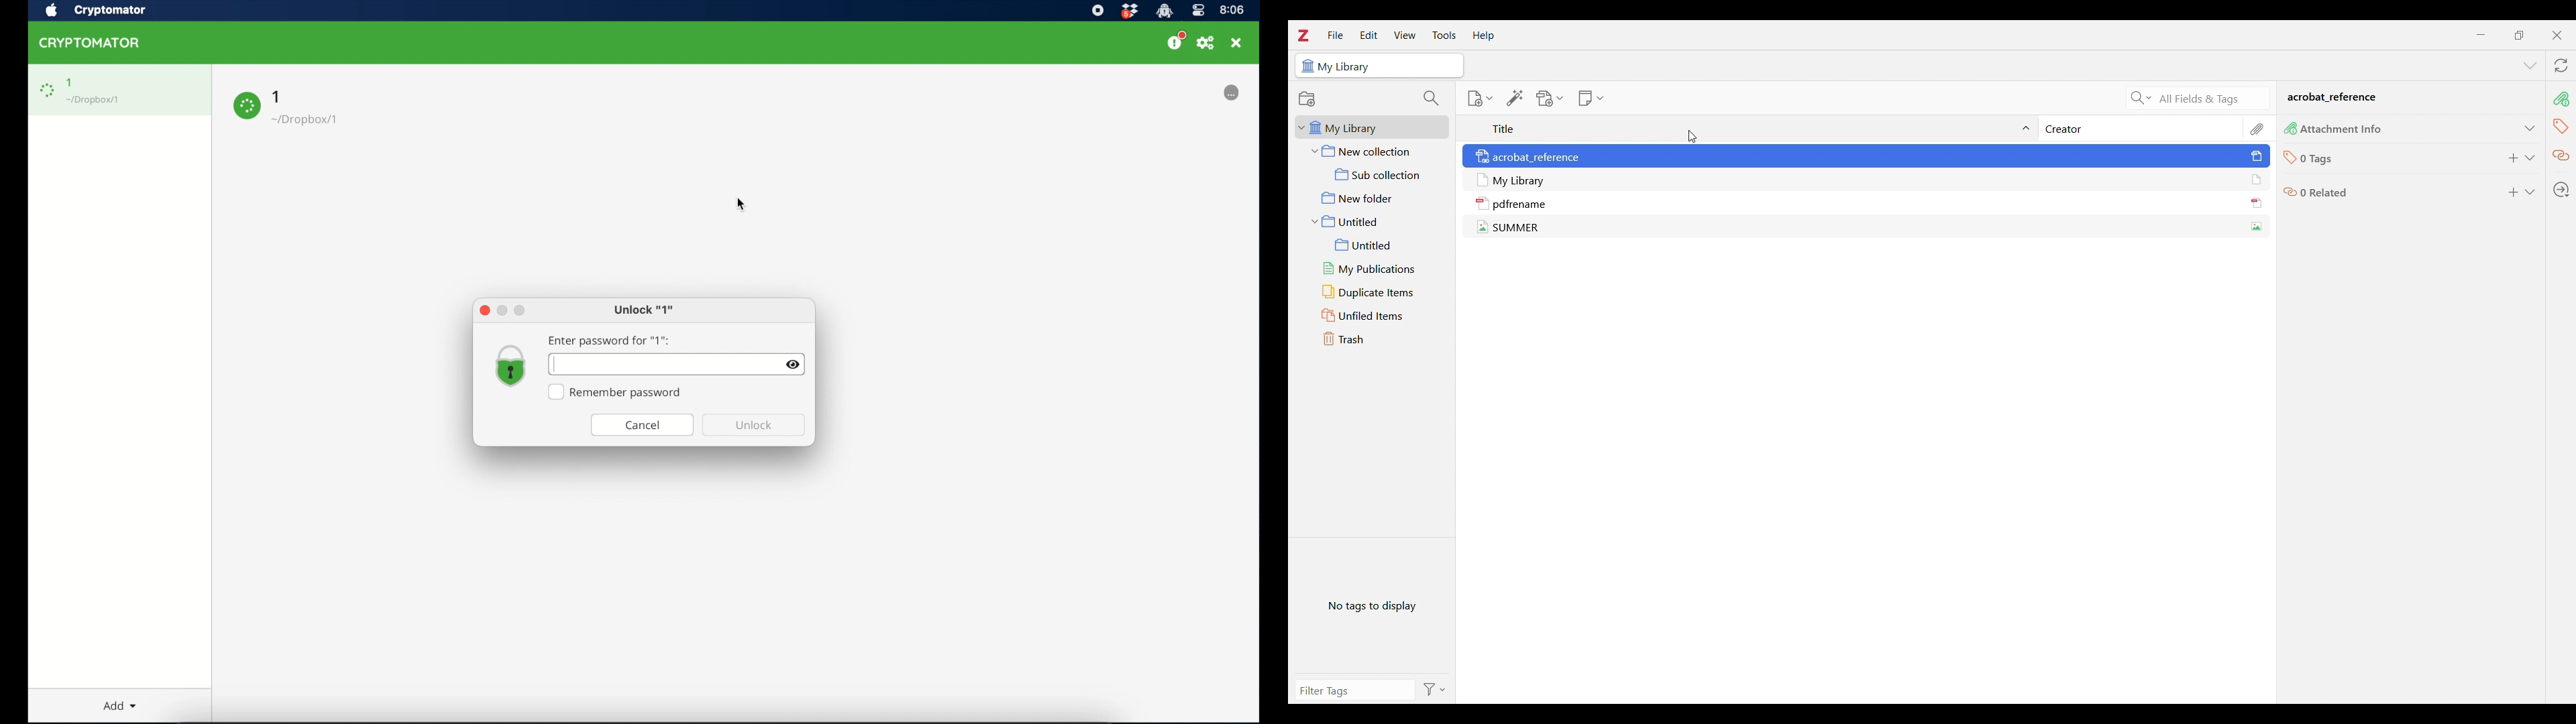  What do you see at coordinates (1377, 245) in the screenshot?
I see `Untitled sub folder` at bounding box center [1377, 245].